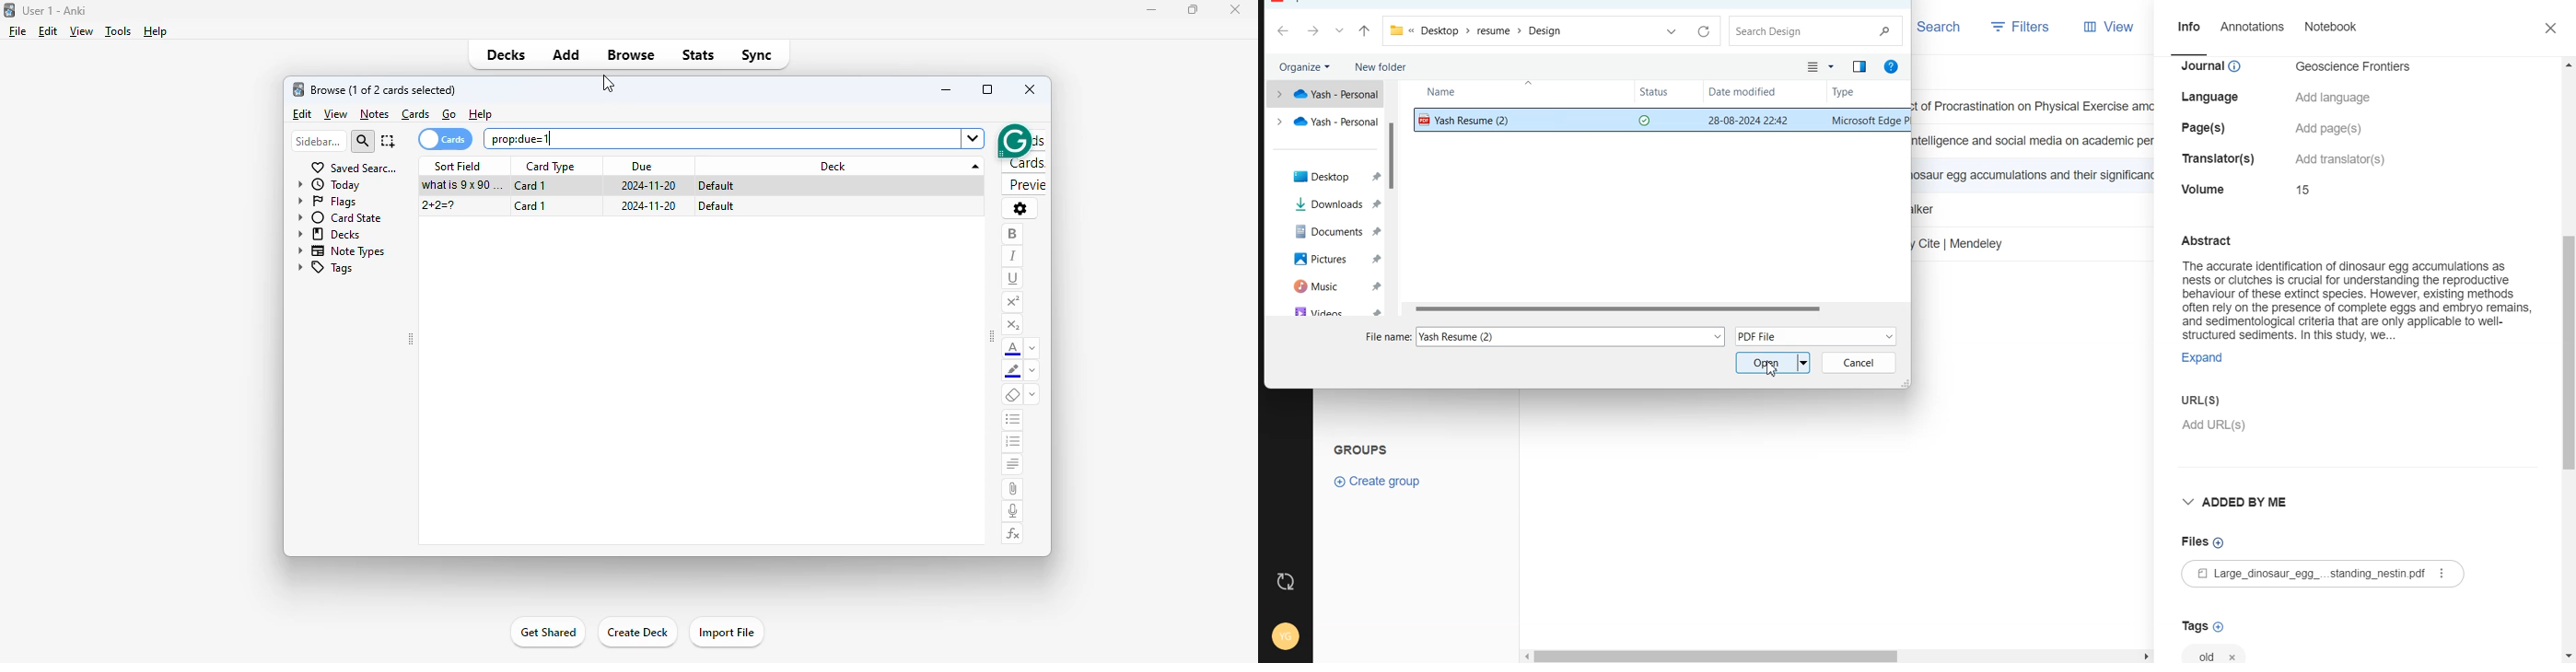  Describe the element at coordinates (1283, 633) in the screenshot. I see `Account` at that location.